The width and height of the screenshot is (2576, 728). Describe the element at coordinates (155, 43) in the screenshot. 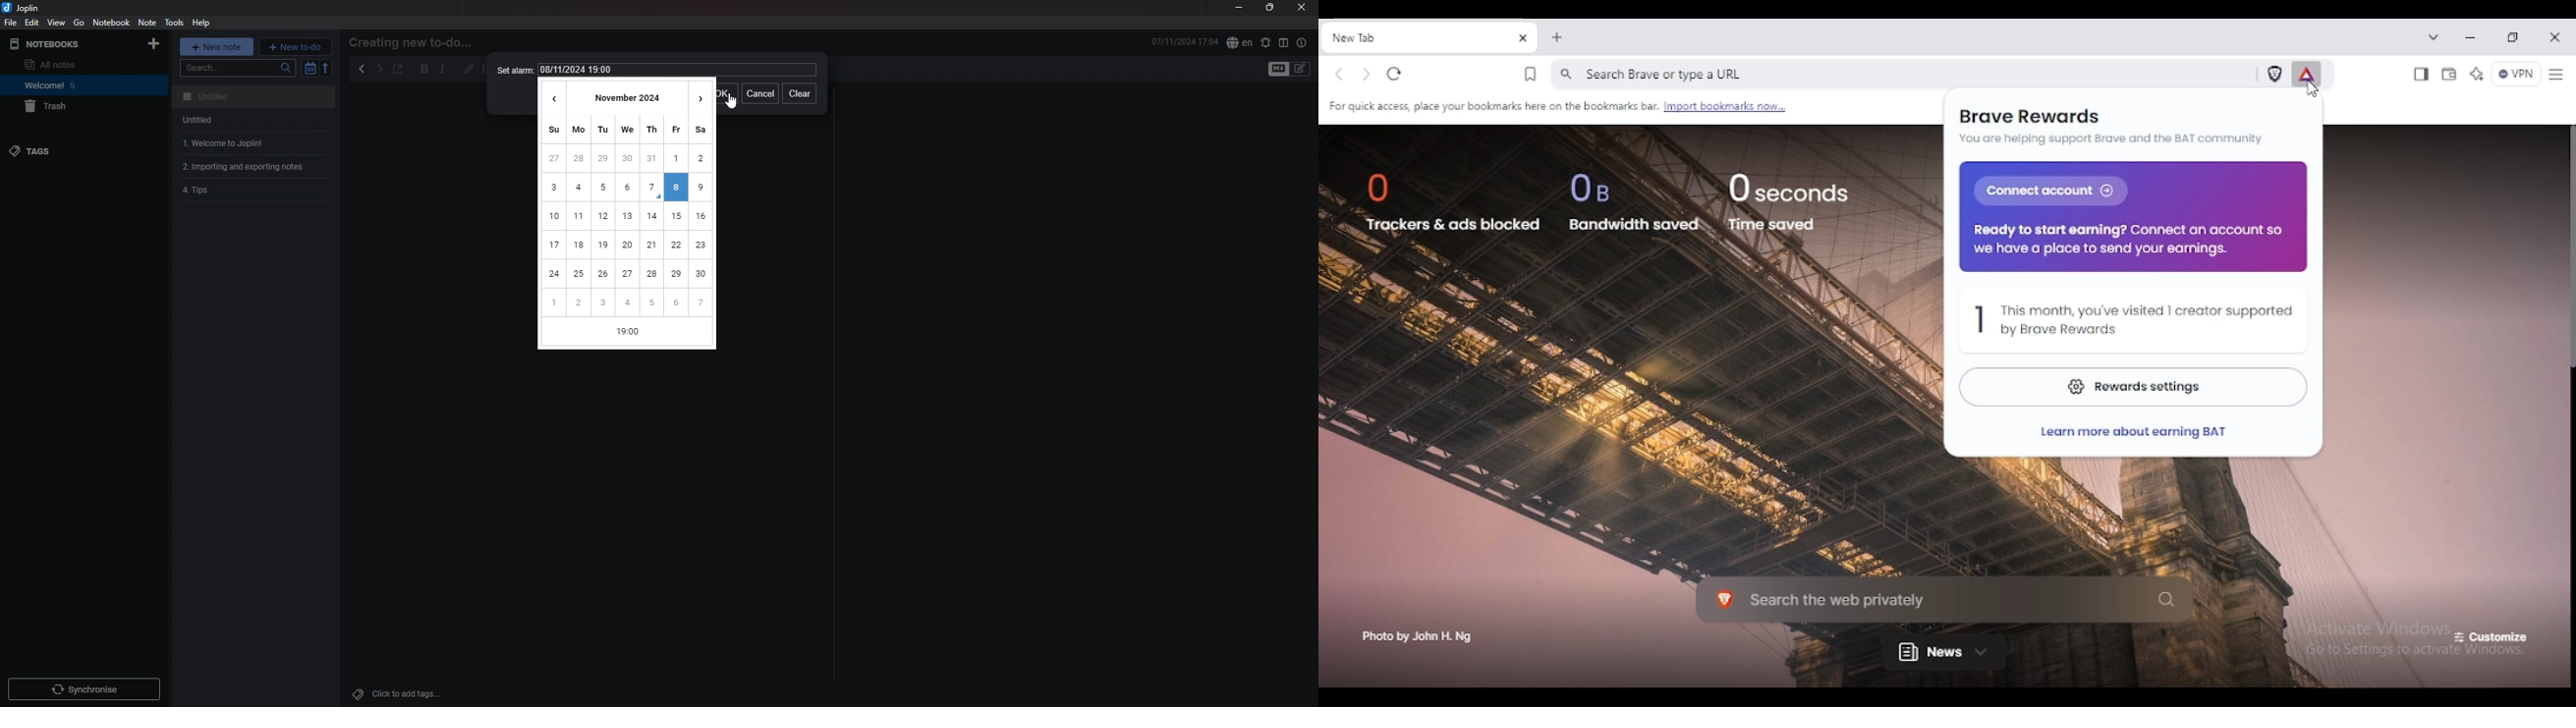

I see `add notebook` at that location.